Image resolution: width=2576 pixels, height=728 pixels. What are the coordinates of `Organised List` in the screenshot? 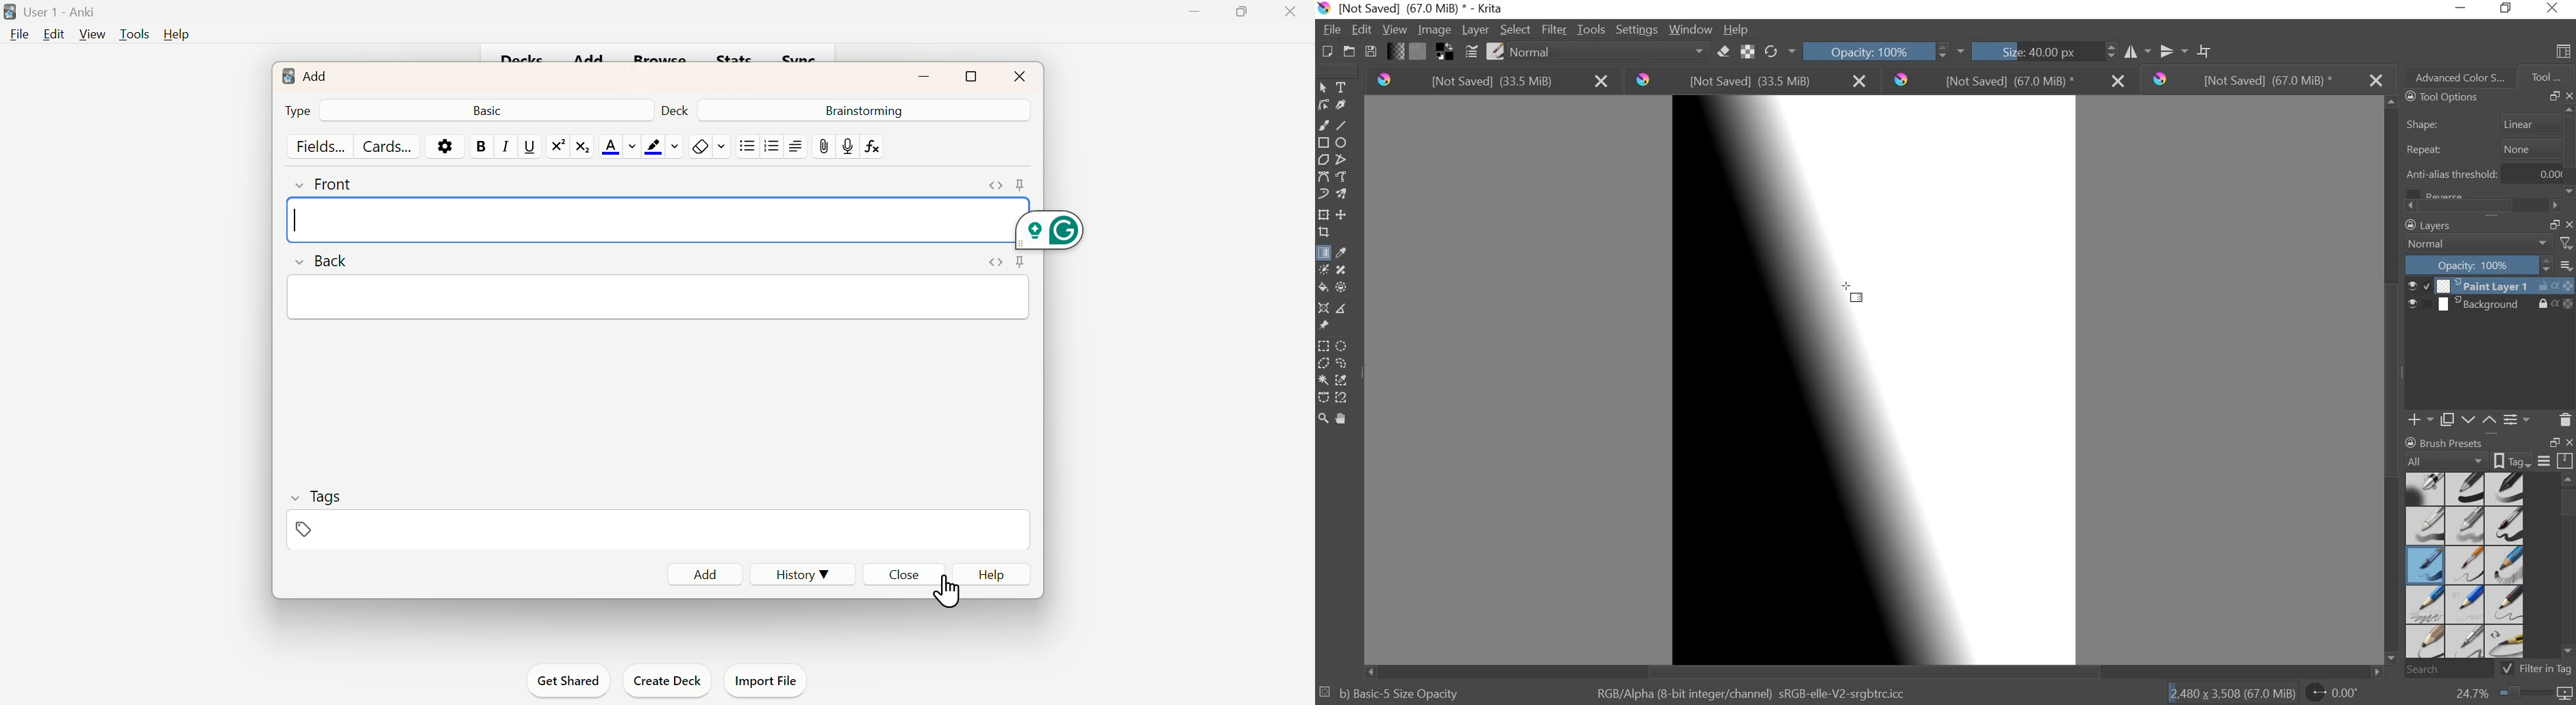 It's located at (769, 145).